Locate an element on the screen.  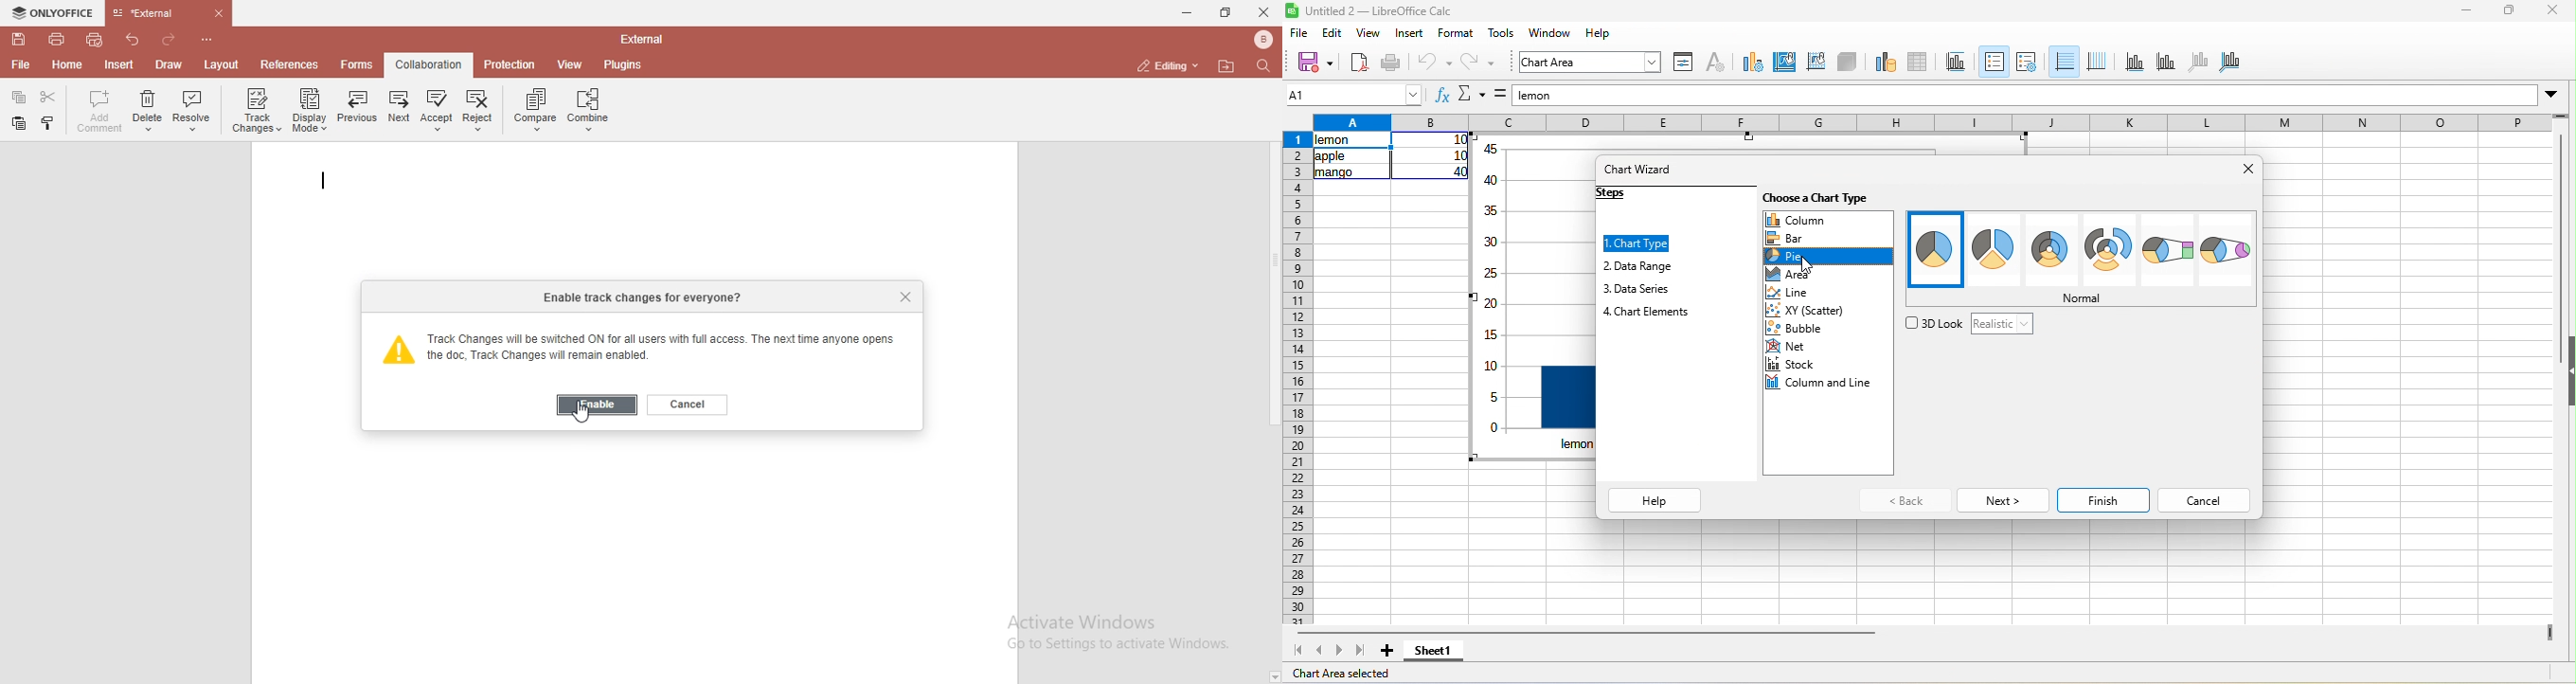
height is located at coordinates (2567, 371).